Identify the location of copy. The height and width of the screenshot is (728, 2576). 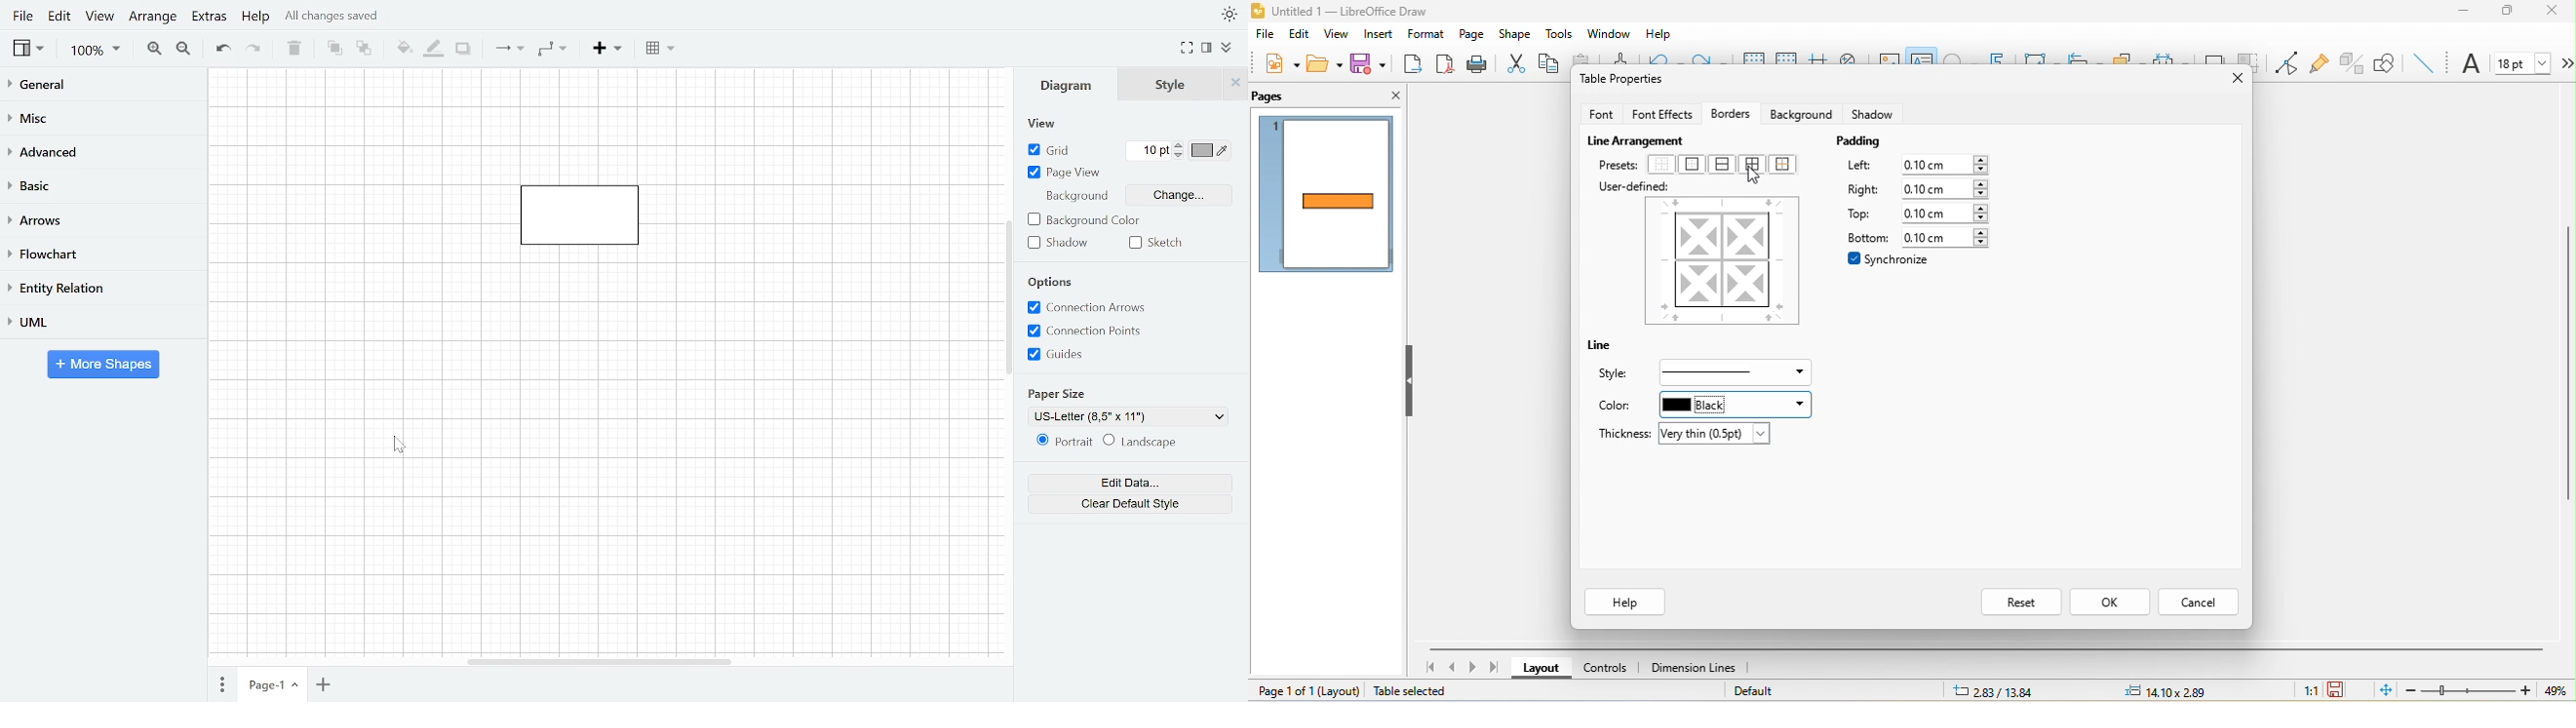
(1552, 64).